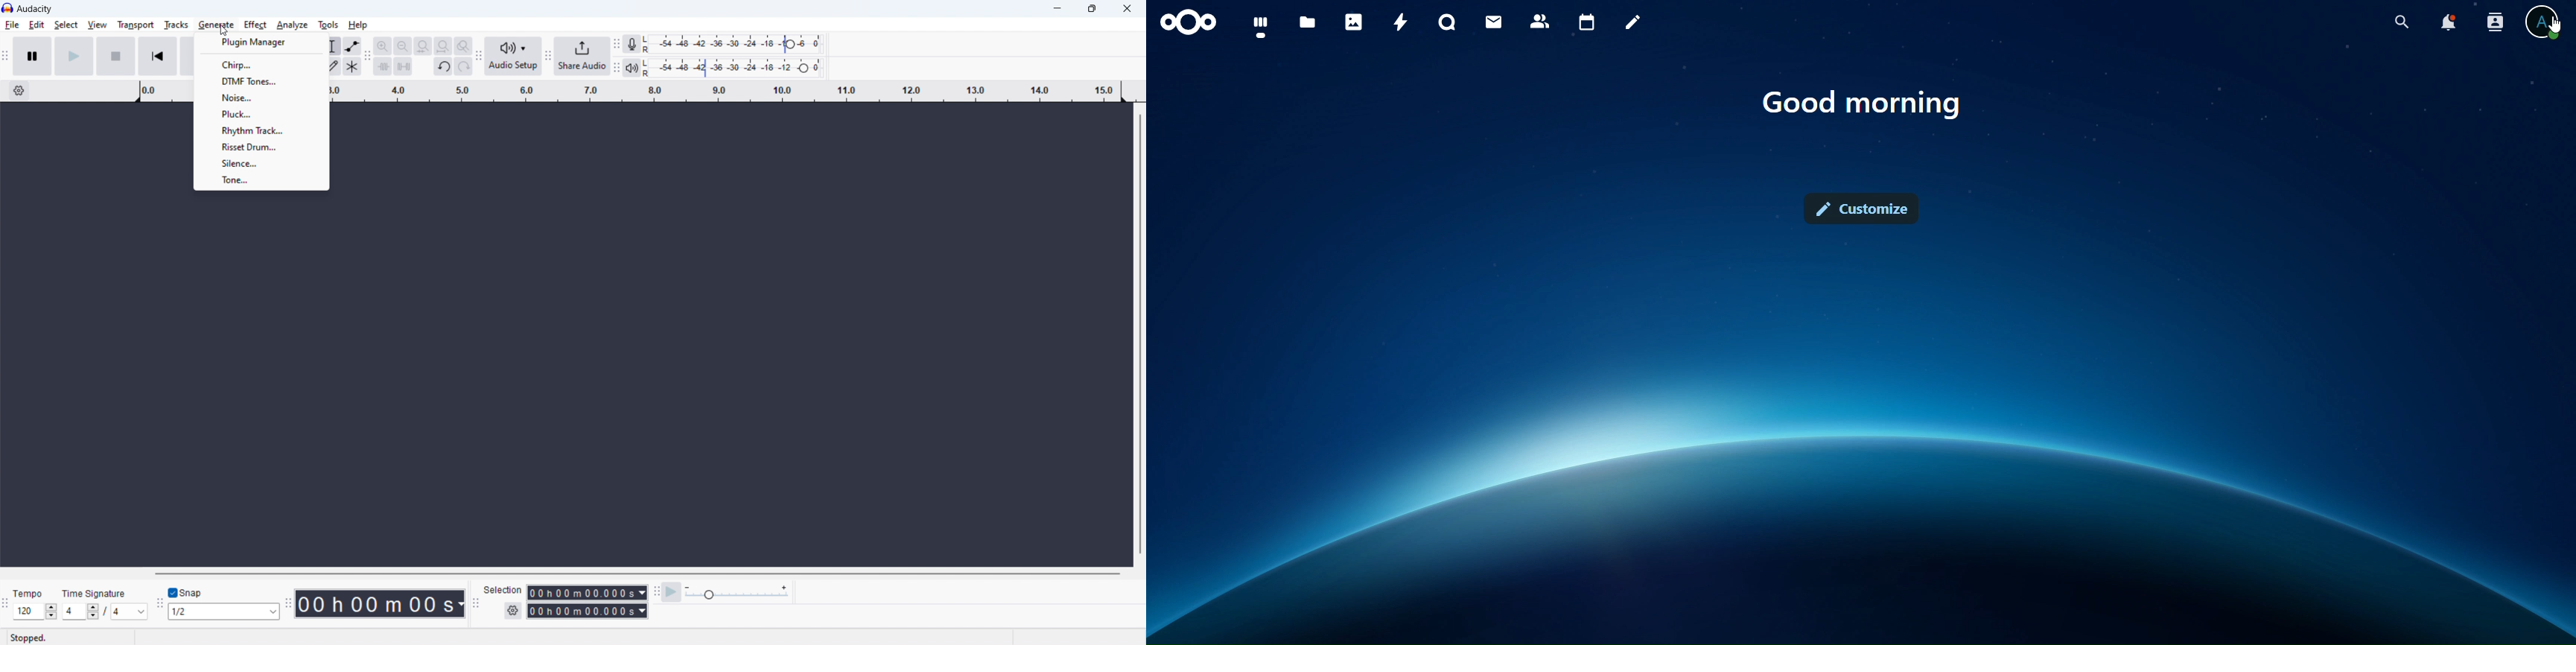  I want to click on pluck..., so click(262, 113).